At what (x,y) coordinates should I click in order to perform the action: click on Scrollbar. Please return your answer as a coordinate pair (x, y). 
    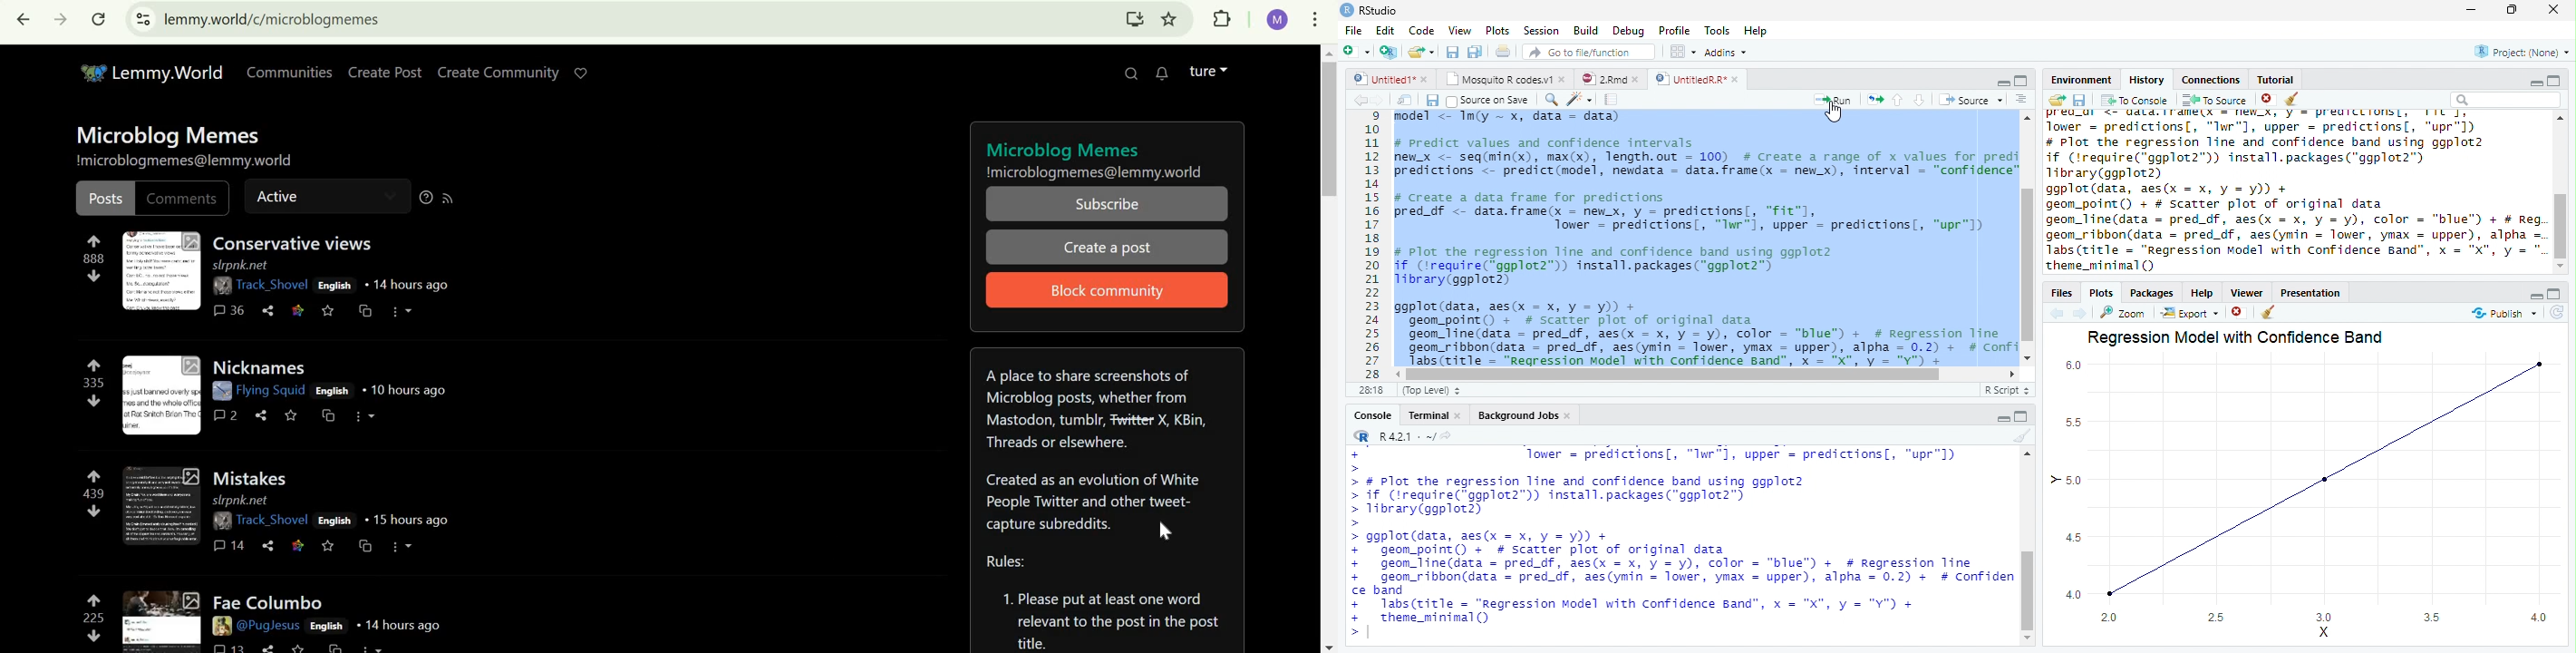
    Looking at the image, I should click on (2561, 195).